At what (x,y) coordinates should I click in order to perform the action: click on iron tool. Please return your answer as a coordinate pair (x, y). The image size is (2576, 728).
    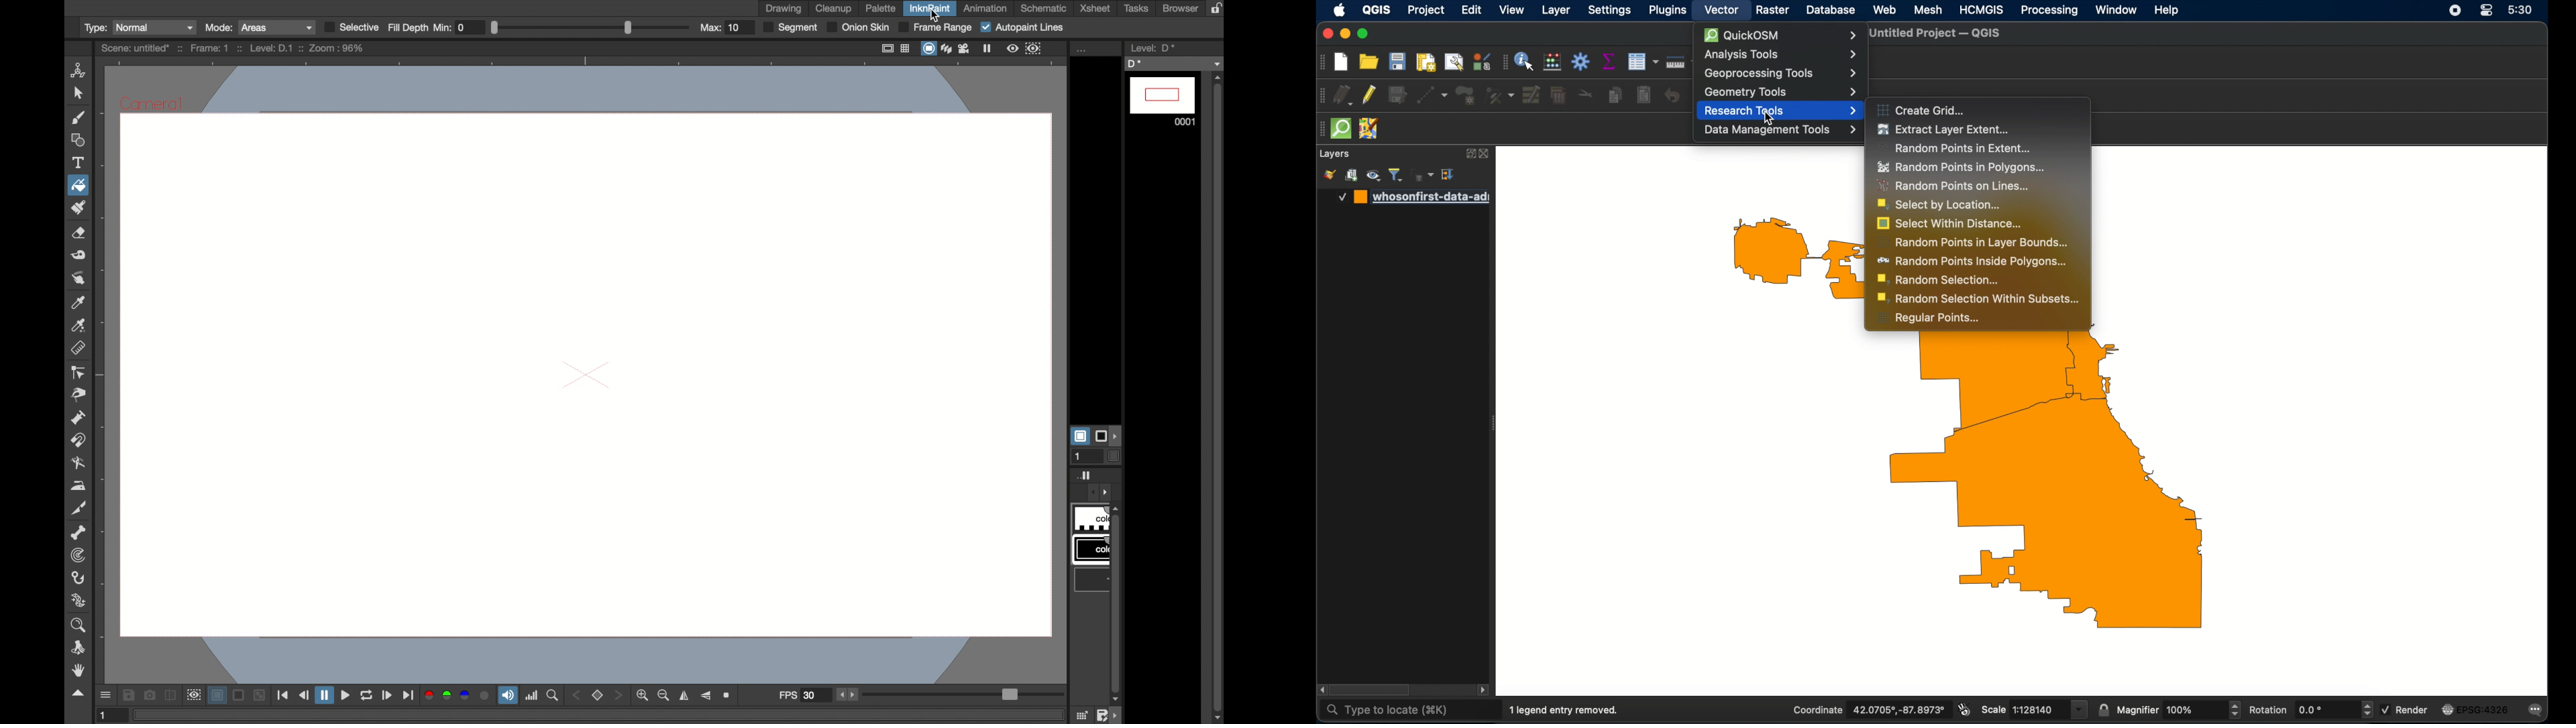
    Looking at the image, I should click on (80, 486).